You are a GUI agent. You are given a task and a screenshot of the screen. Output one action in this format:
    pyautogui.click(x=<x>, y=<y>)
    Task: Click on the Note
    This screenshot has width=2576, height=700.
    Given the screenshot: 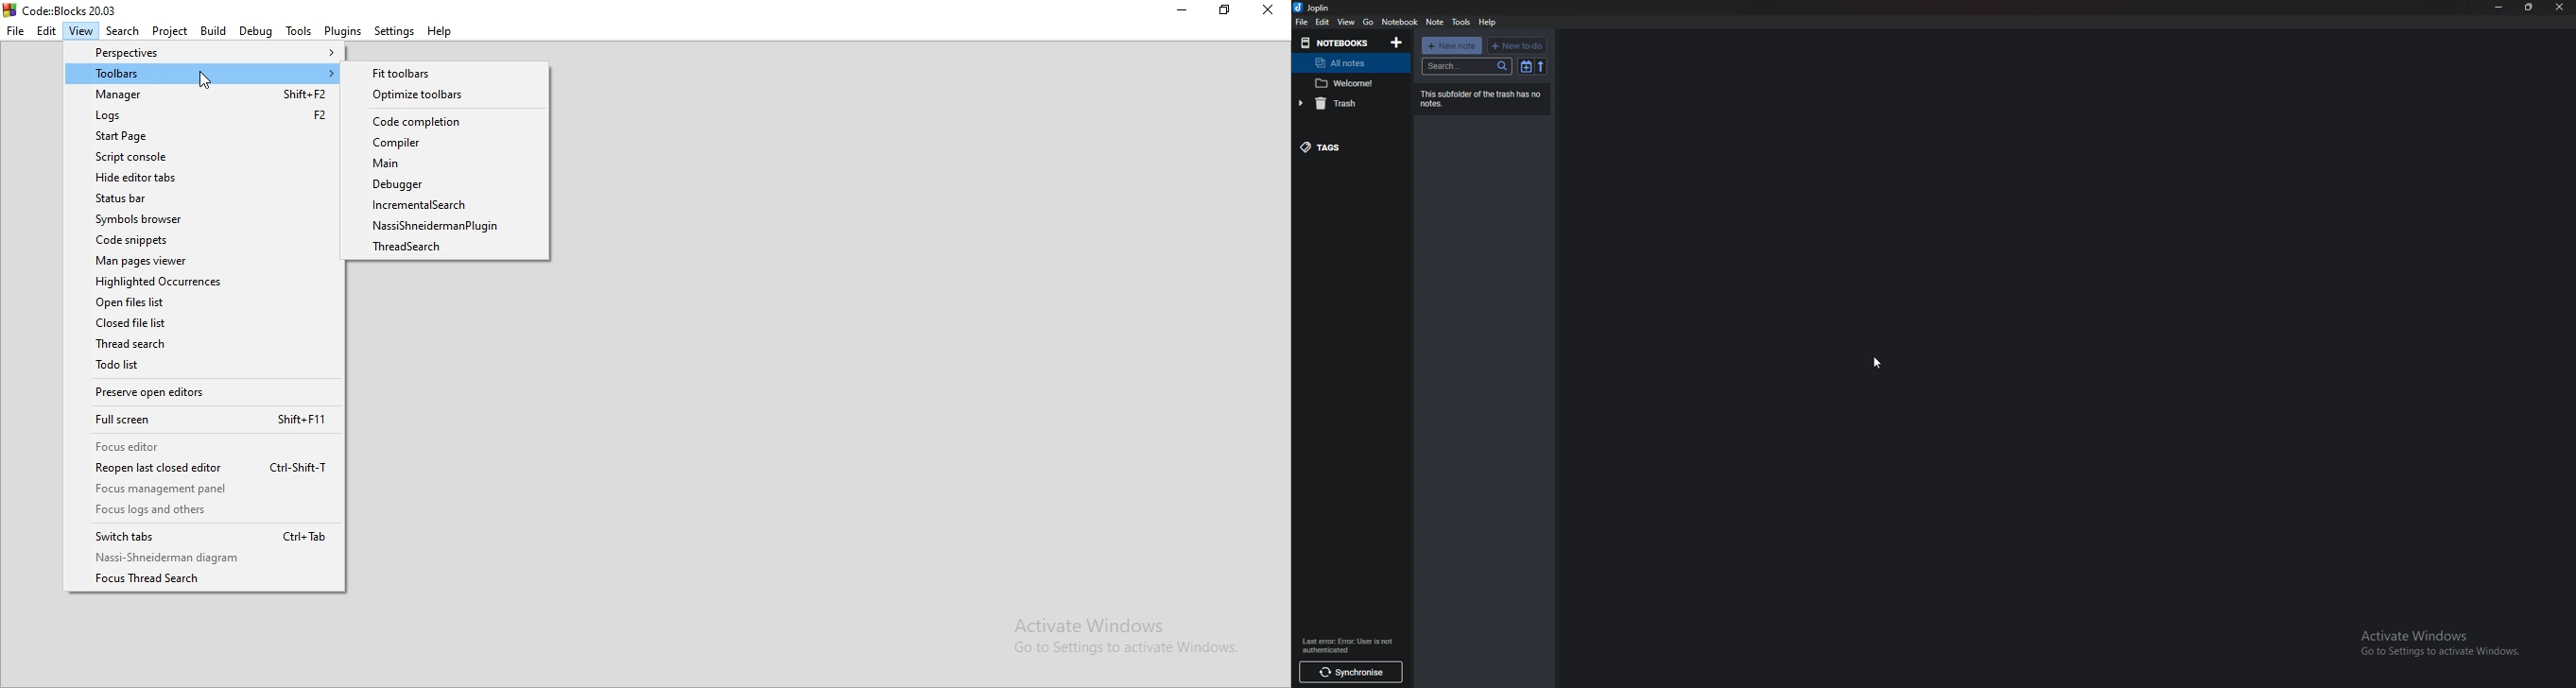 What is the action you would take?
    pyautogui.click(x=1435, y=22)
    